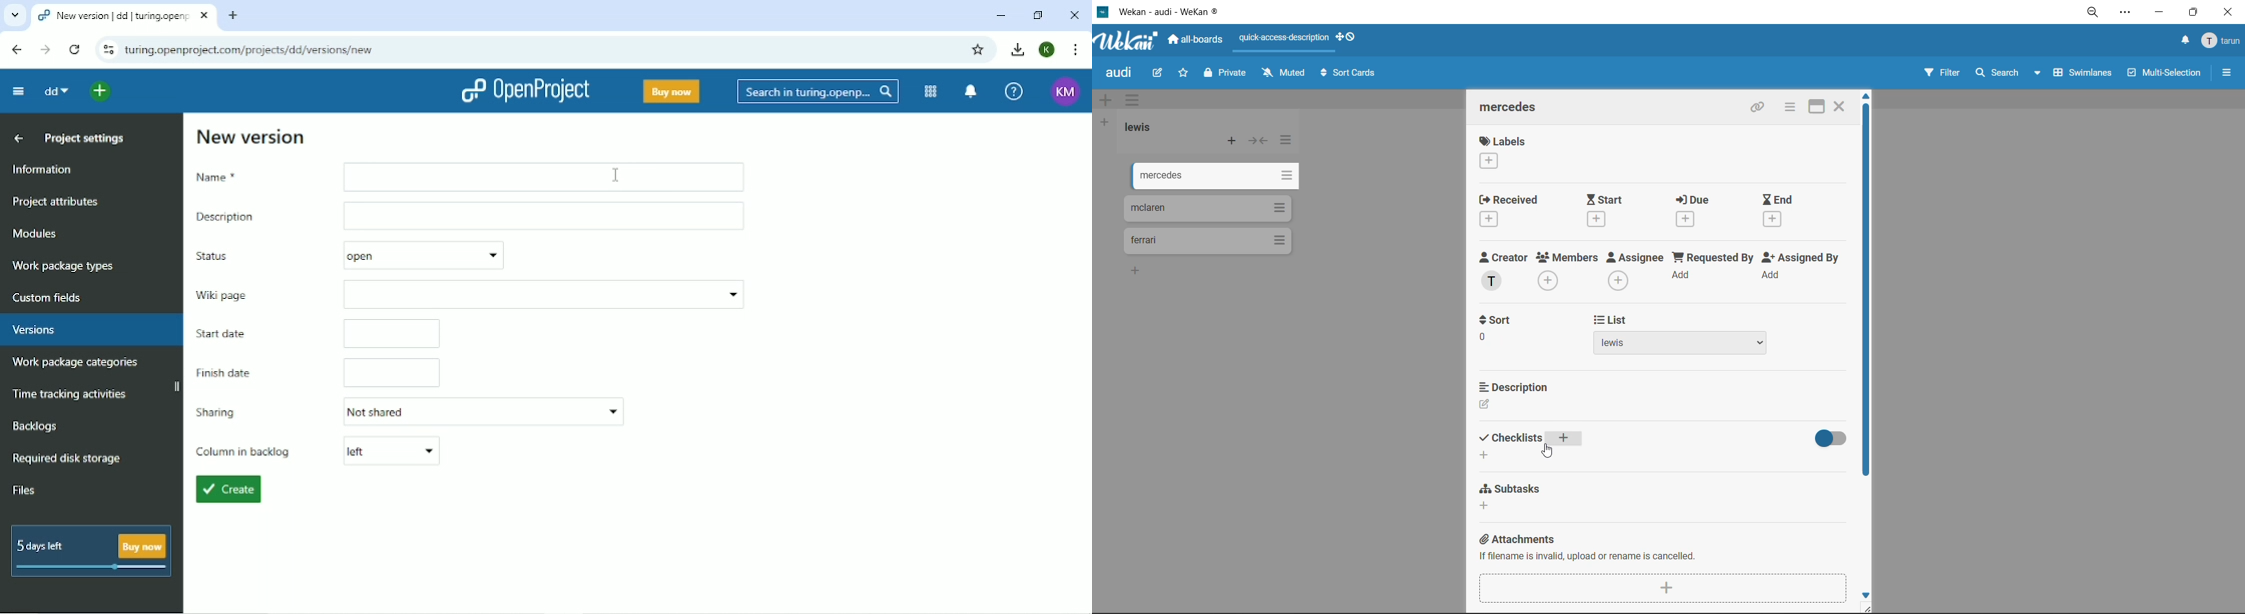 The image size is (2268, 616). I want to click on attachments, so click(1658, 549).